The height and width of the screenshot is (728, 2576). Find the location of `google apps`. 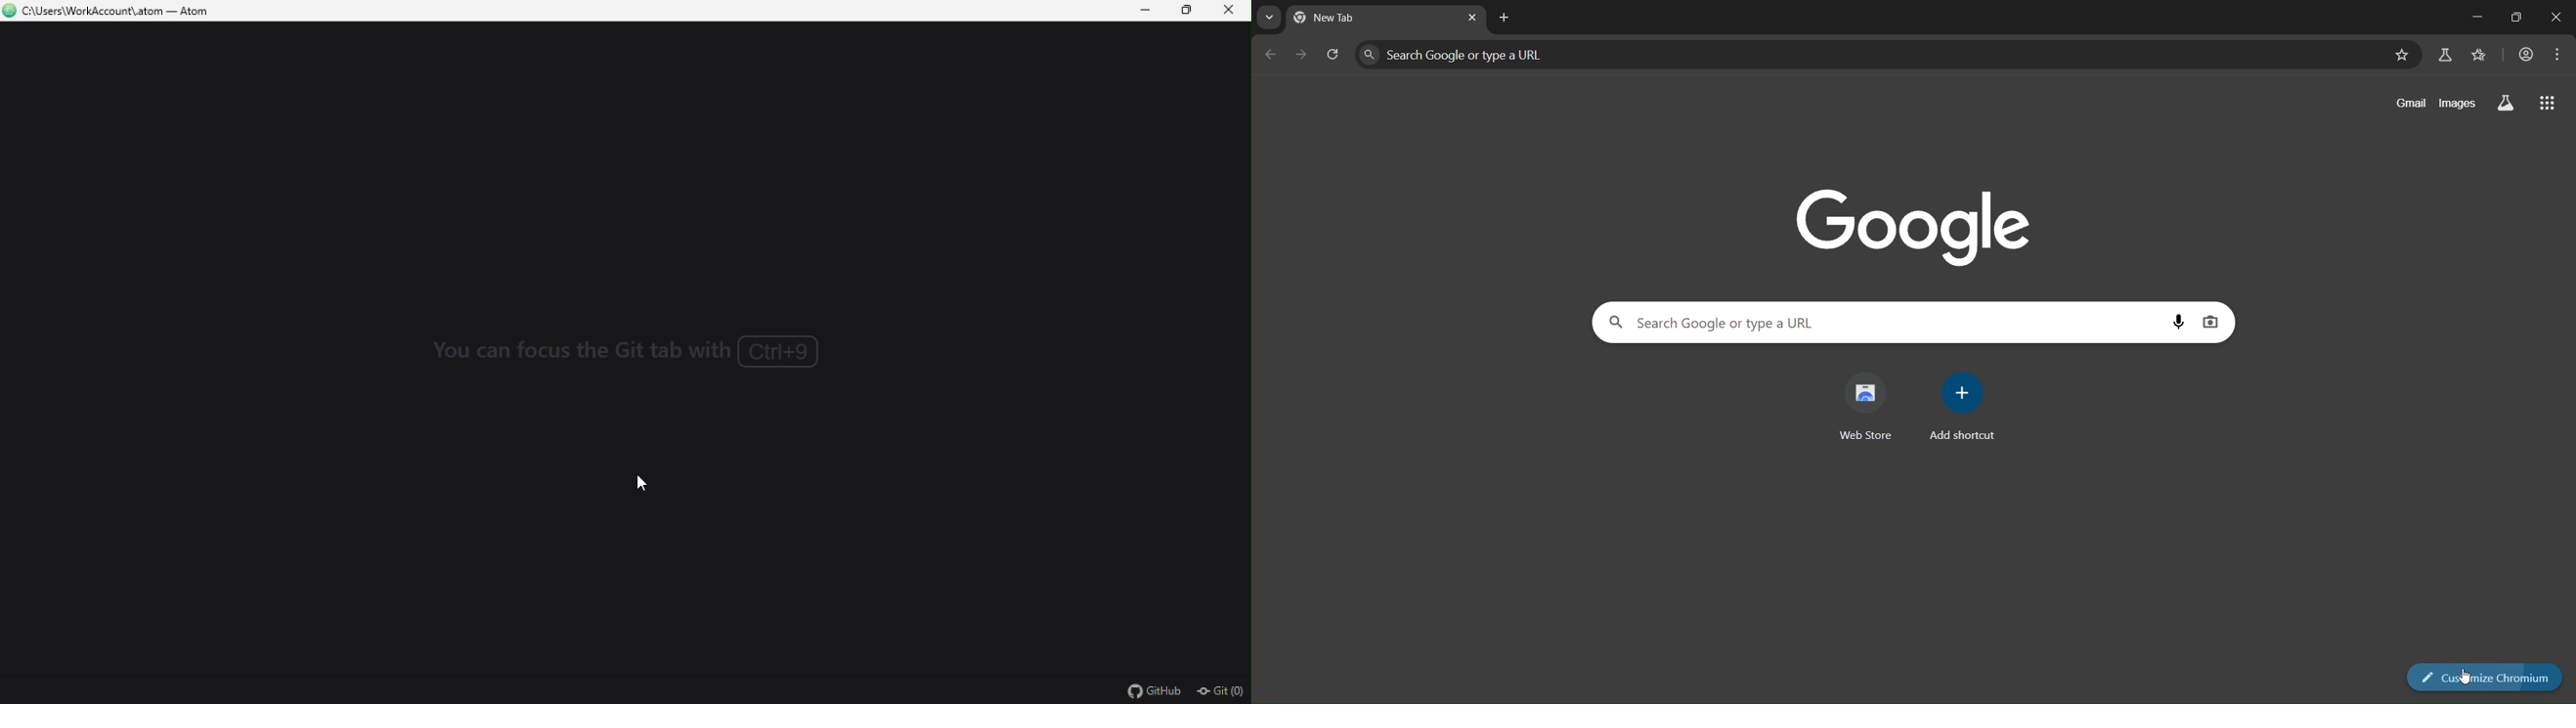

google apps is located at coordinates (2550, 105).